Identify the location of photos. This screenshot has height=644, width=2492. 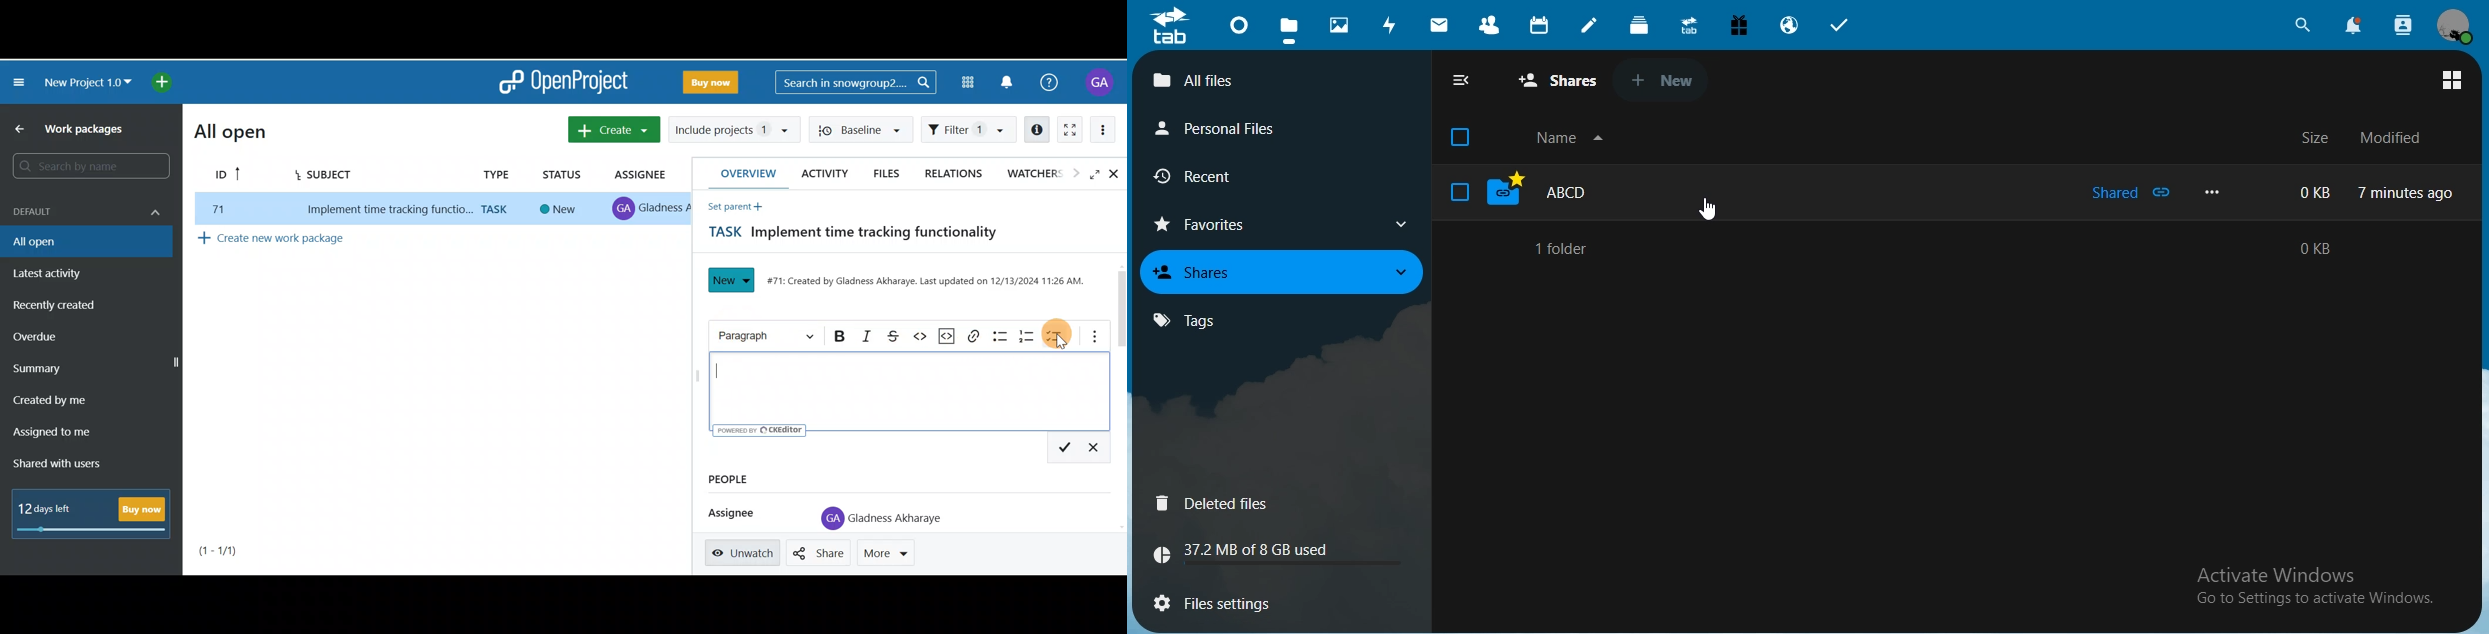
(1340, 23).